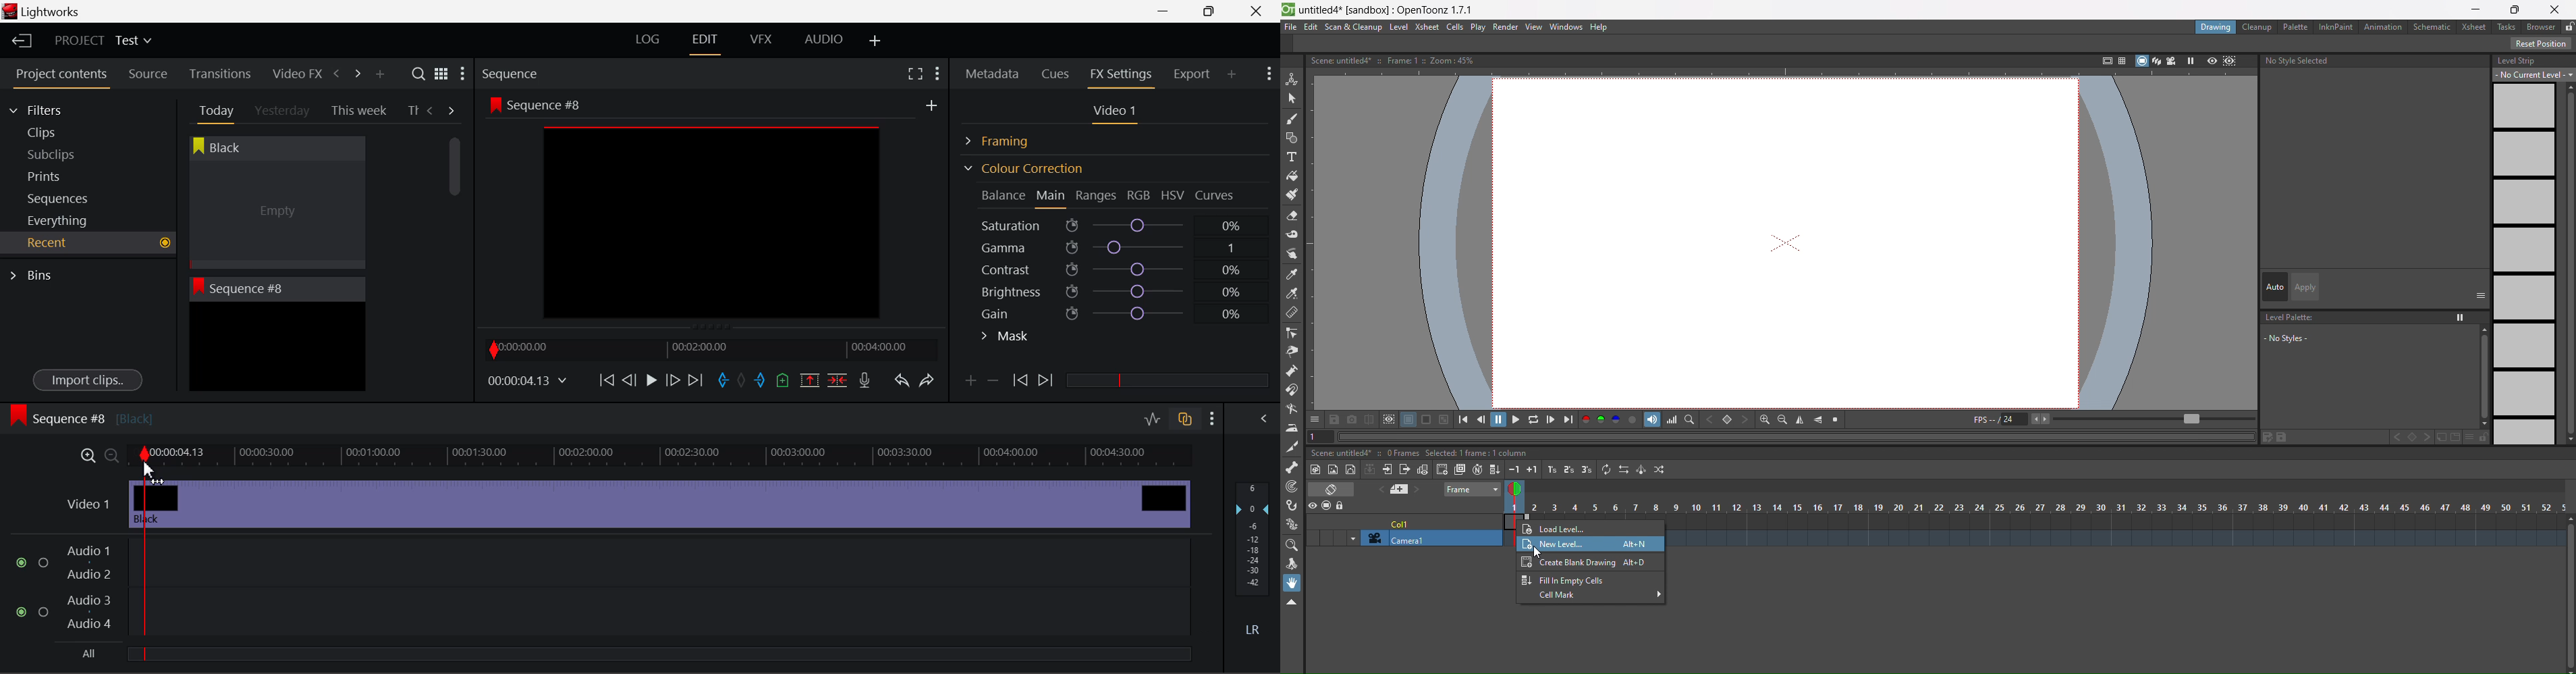 The width and height of the screenshot is (2576, 700). What do you see at coordinates (1292, 313) in the screenshot?
I see `ruler tool` at bounding box center [1292, 313].